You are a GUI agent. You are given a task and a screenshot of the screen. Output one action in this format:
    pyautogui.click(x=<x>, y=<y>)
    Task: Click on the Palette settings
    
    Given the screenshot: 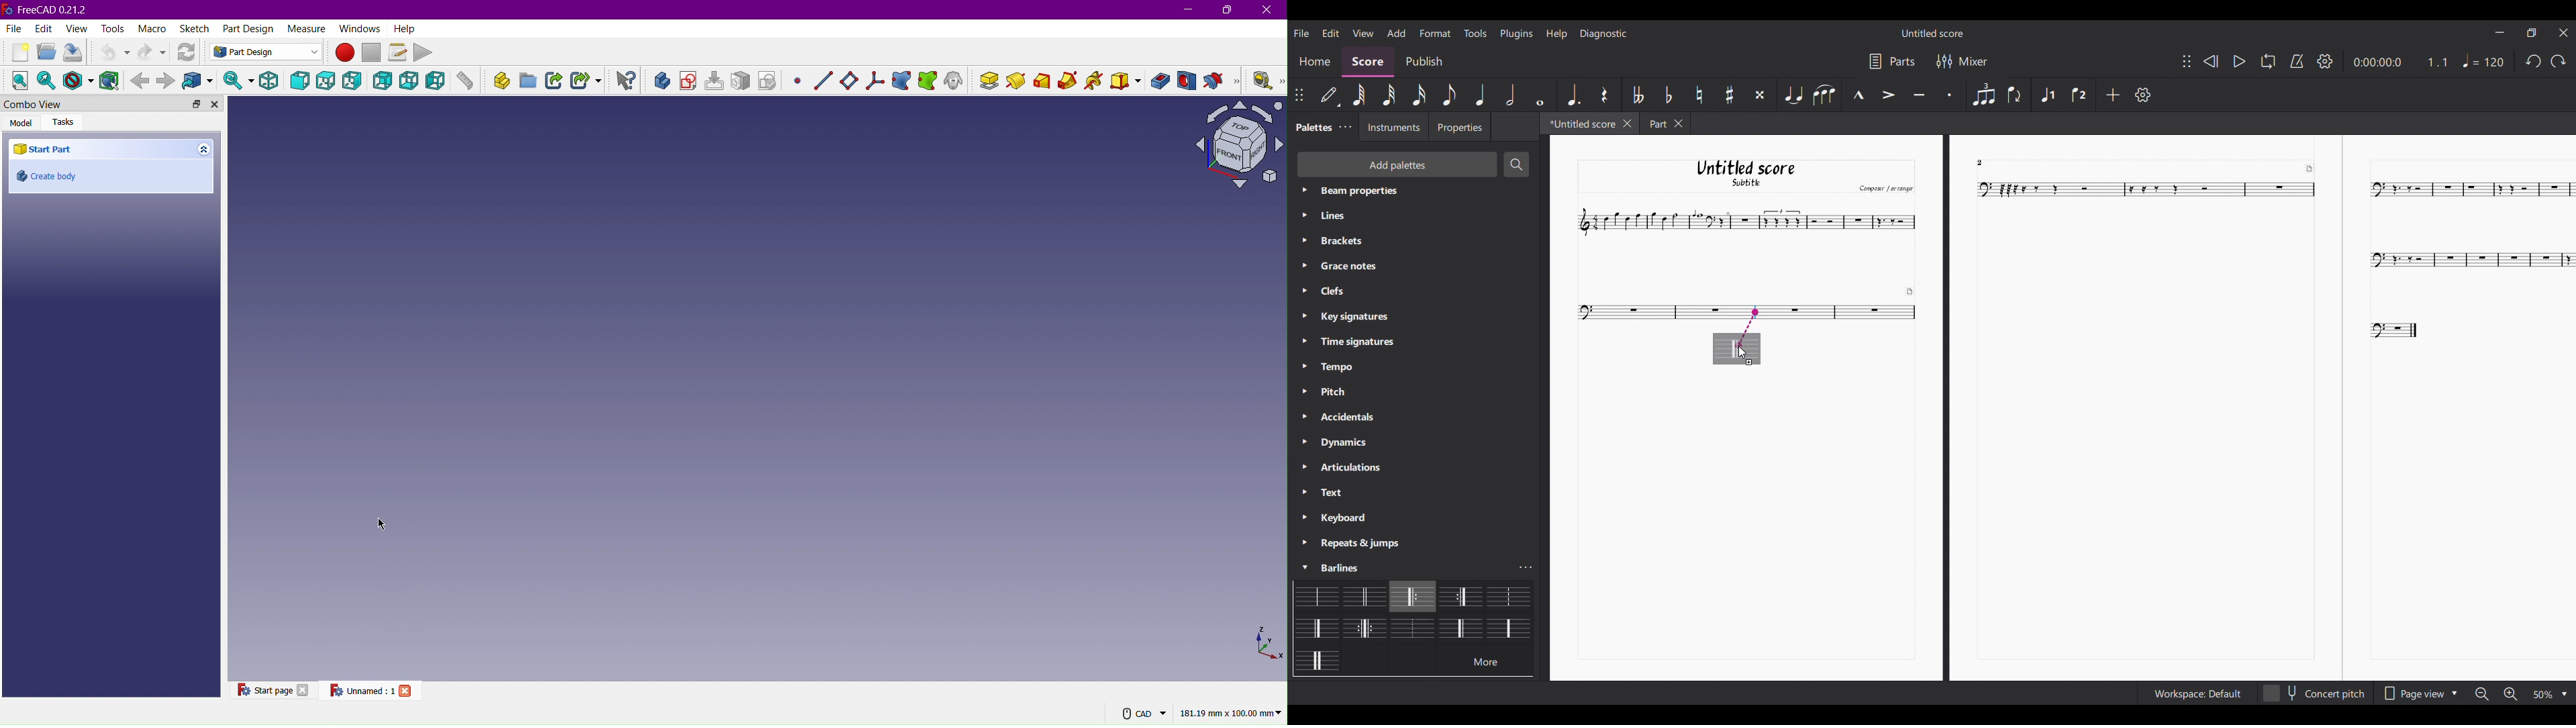 What is the action you would take?
    pyautogui.click(x=1345, y=127)
    